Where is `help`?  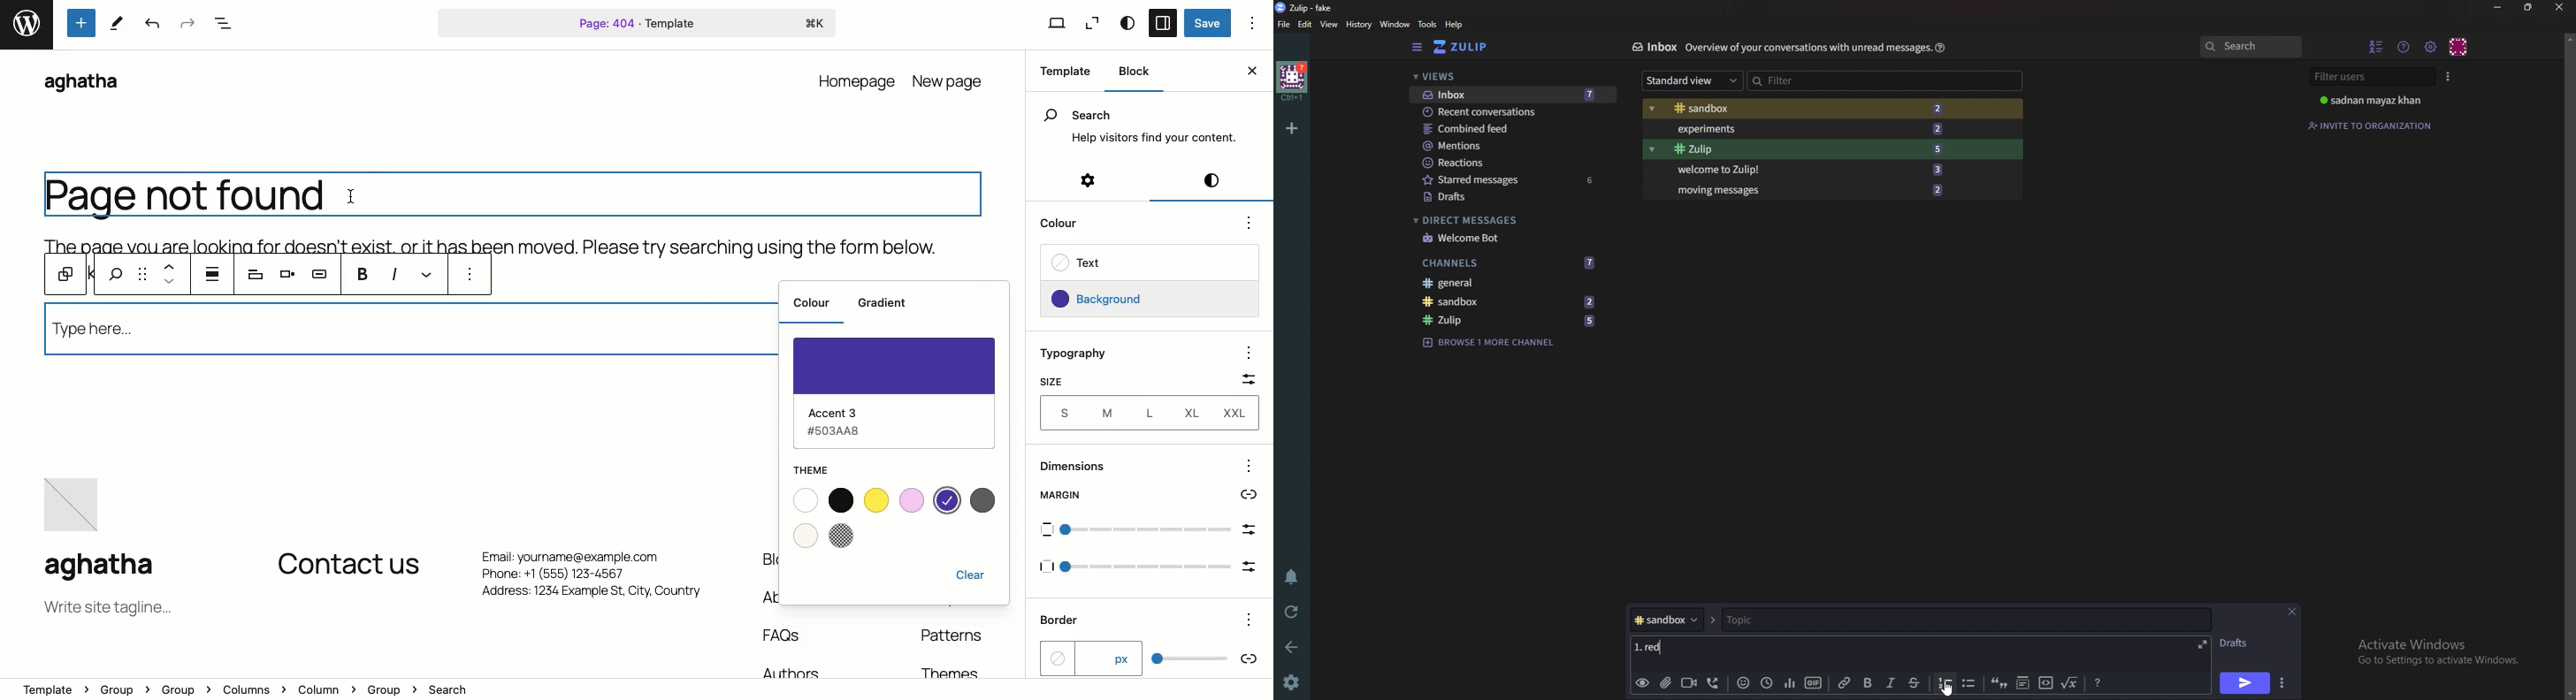 help is located at coordinates (1454, 25).